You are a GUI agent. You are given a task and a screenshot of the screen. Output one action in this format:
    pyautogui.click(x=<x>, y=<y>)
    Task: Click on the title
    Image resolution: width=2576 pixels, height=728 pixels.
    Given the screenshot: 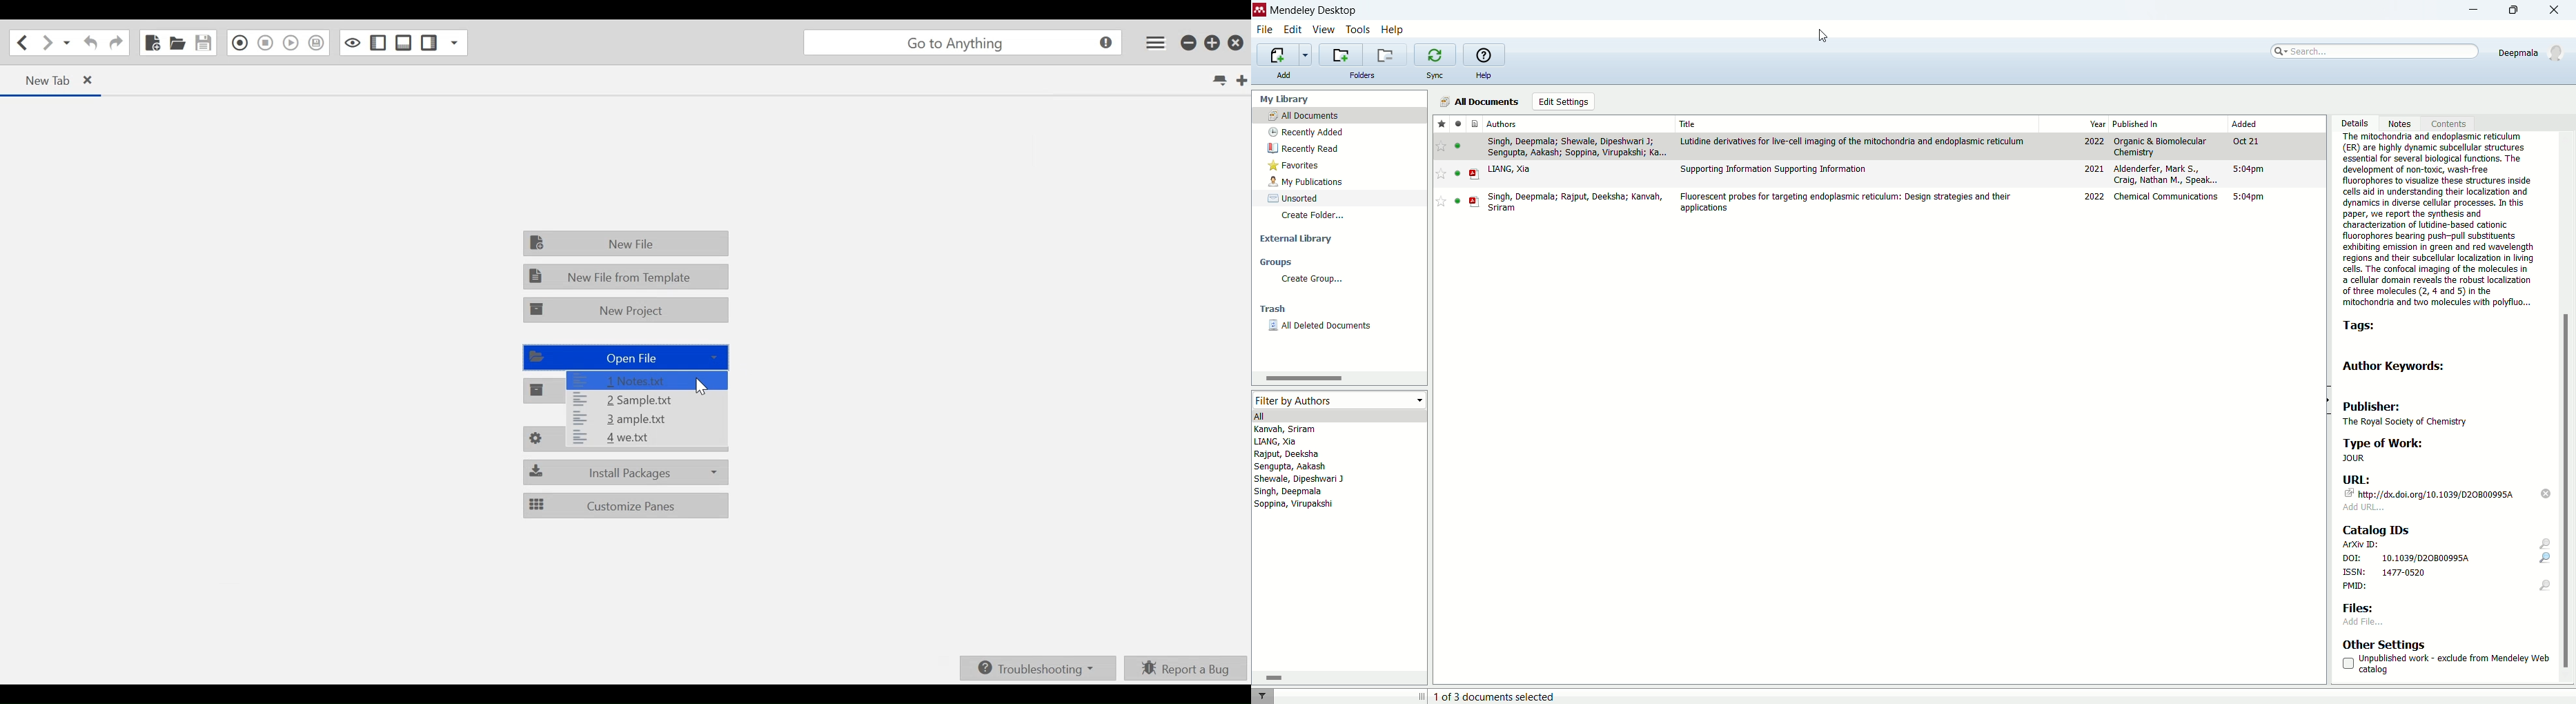 What is the action you would take?
    pyautogui.click(x=1689, y=124)
    